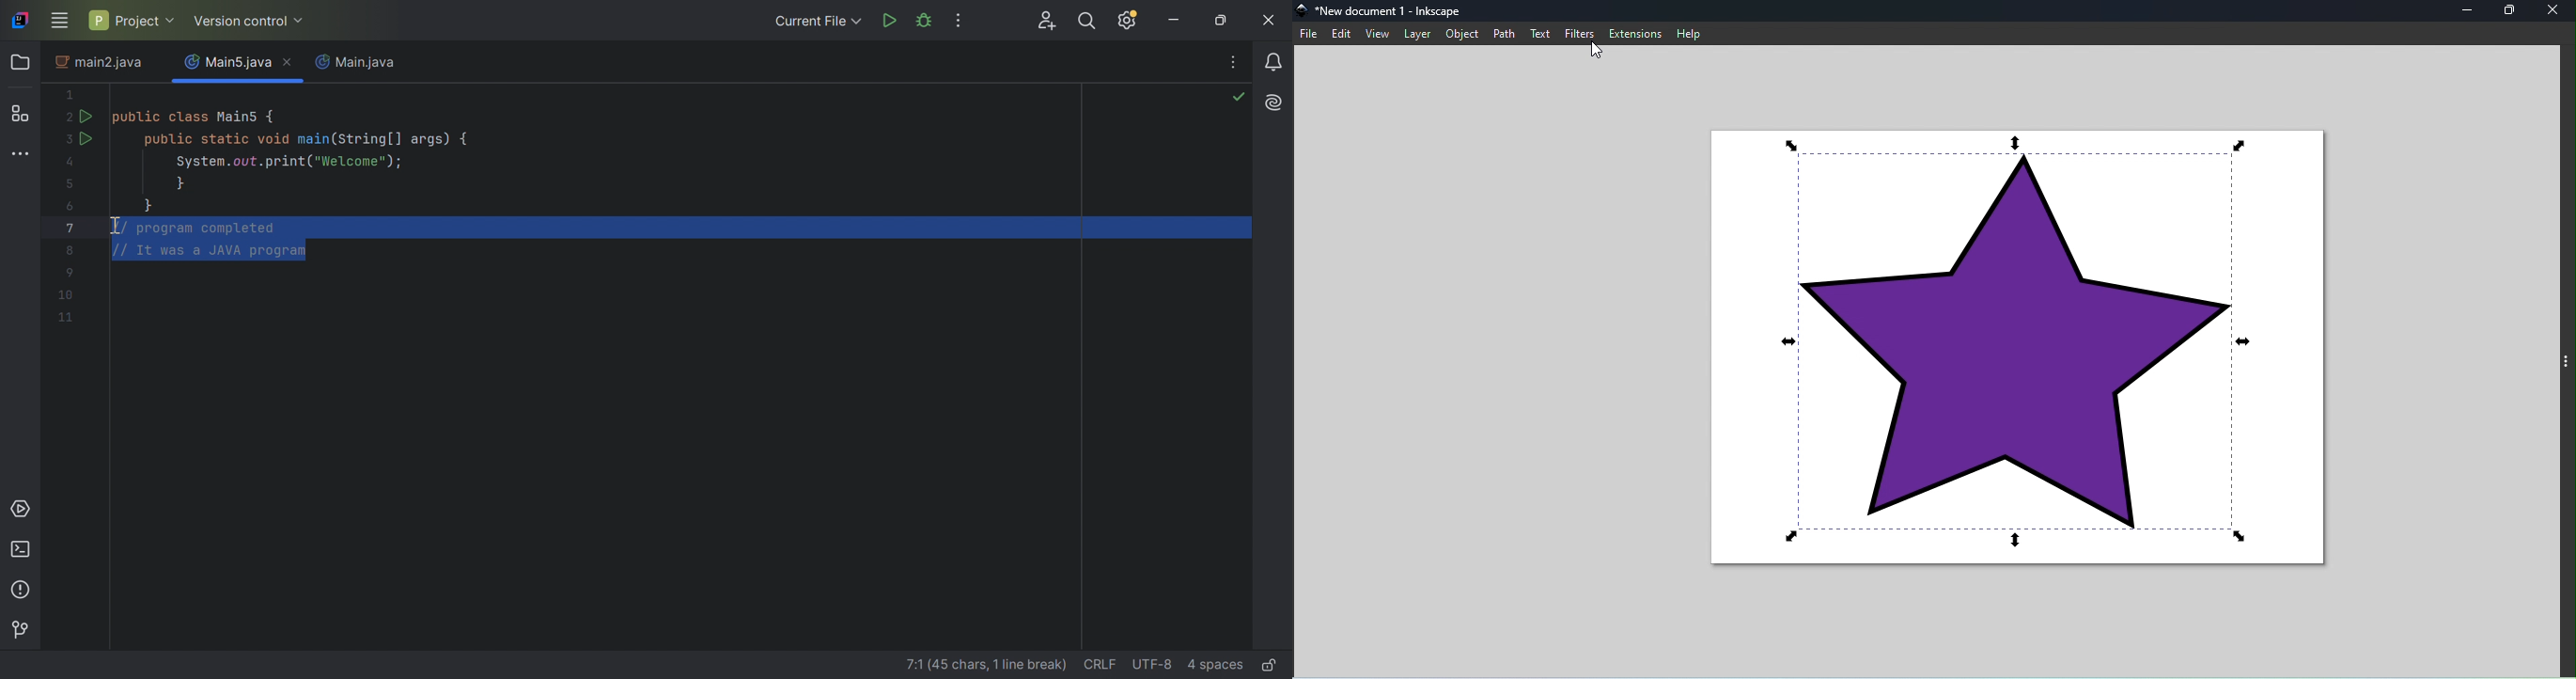  I want to click on Close, so click(1270, 22).